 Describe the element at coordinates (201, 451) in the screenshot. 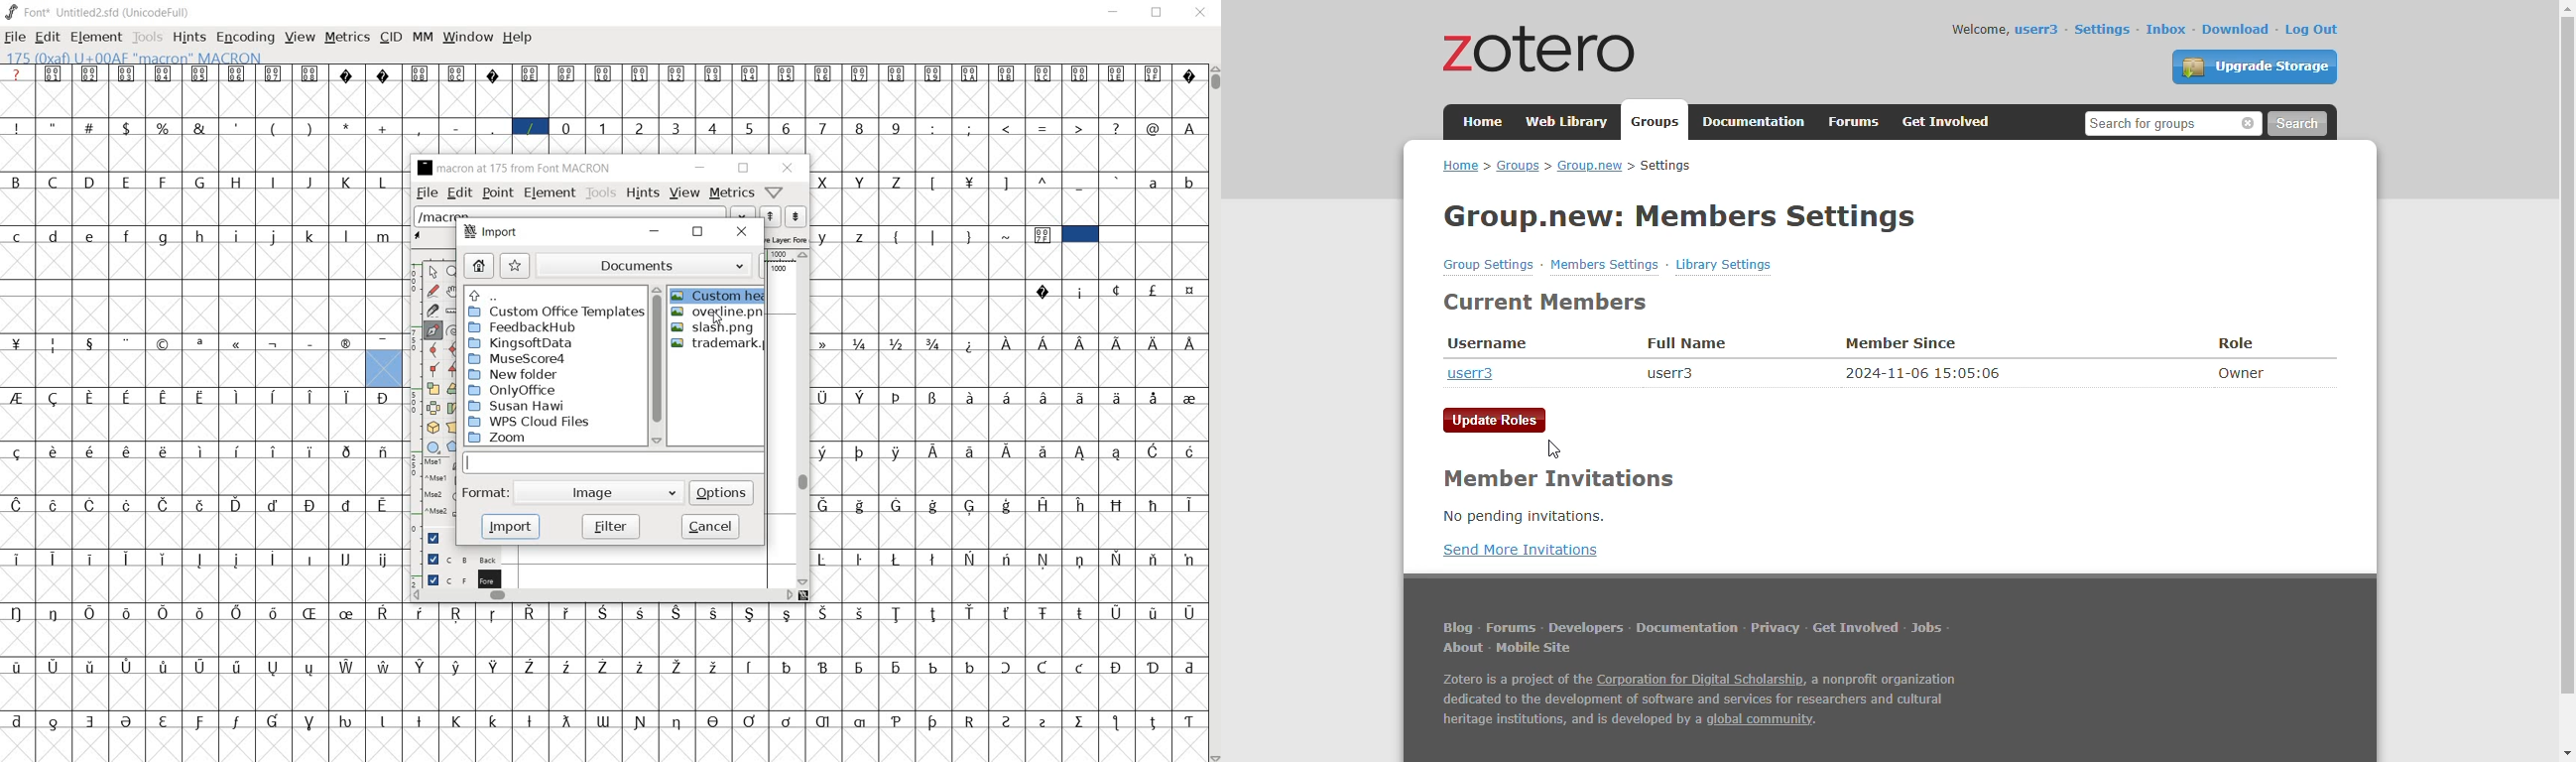

I see `Symbol` at that location.